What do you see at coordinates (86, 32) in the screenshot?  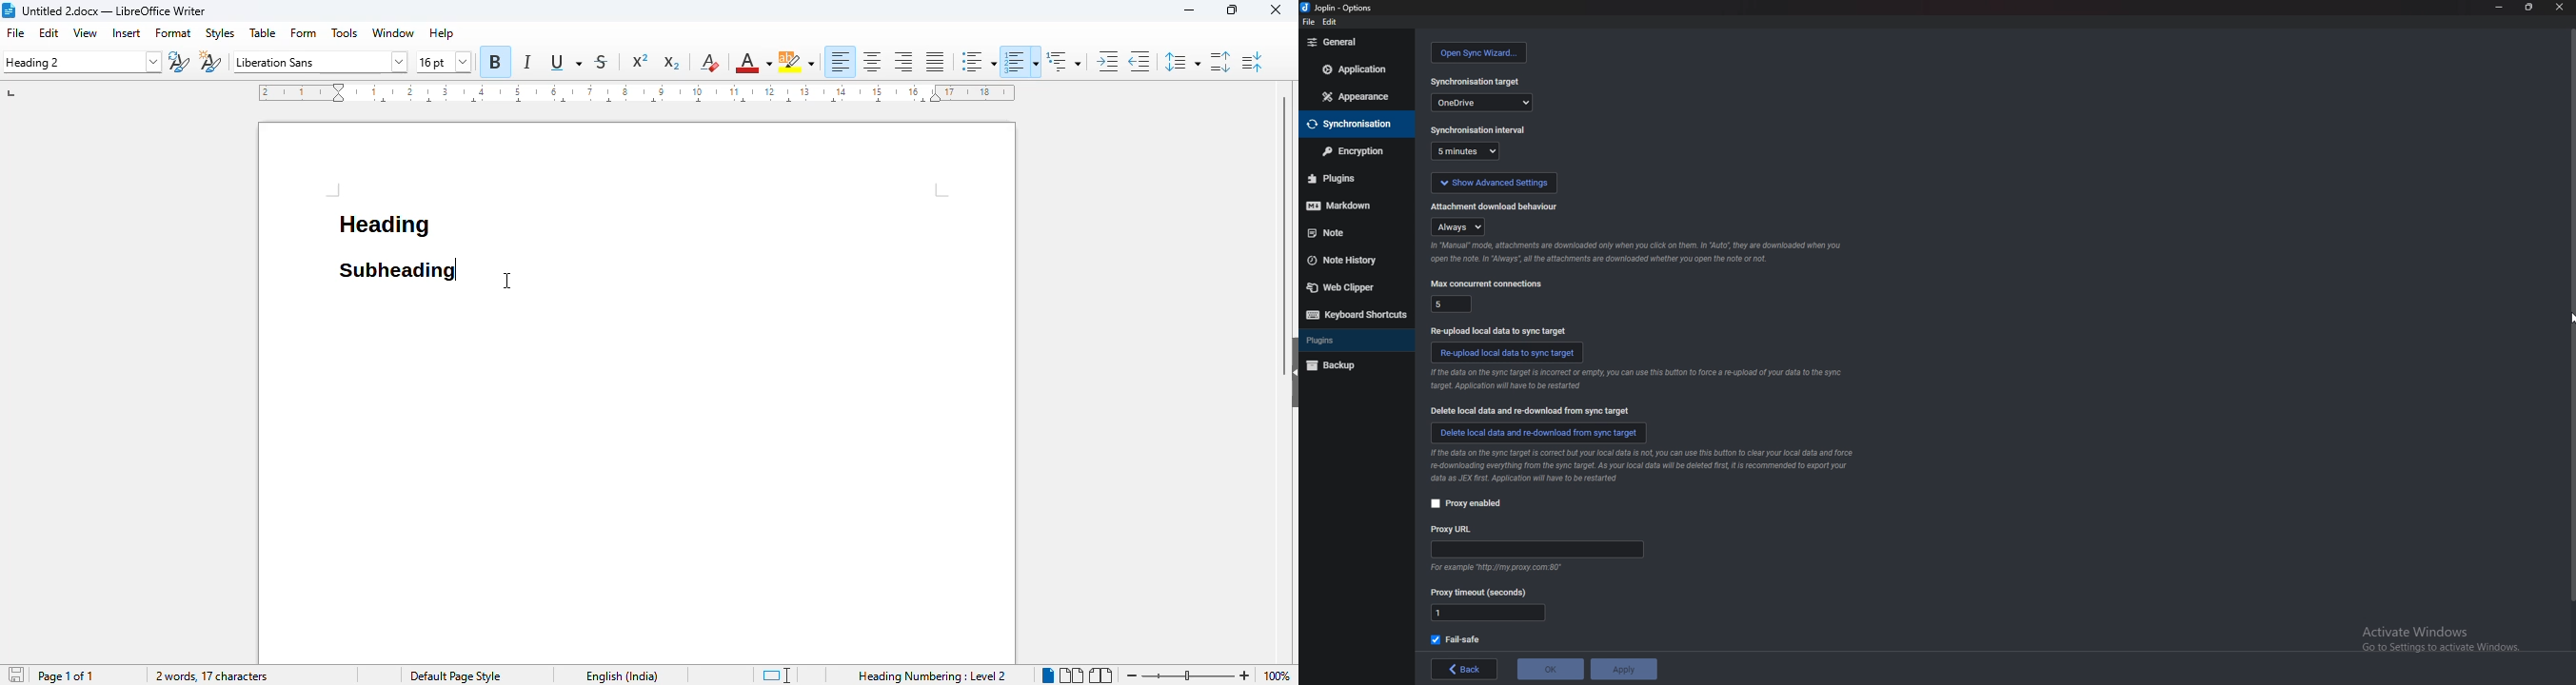 I see `view` at bounding box center [86, 32].